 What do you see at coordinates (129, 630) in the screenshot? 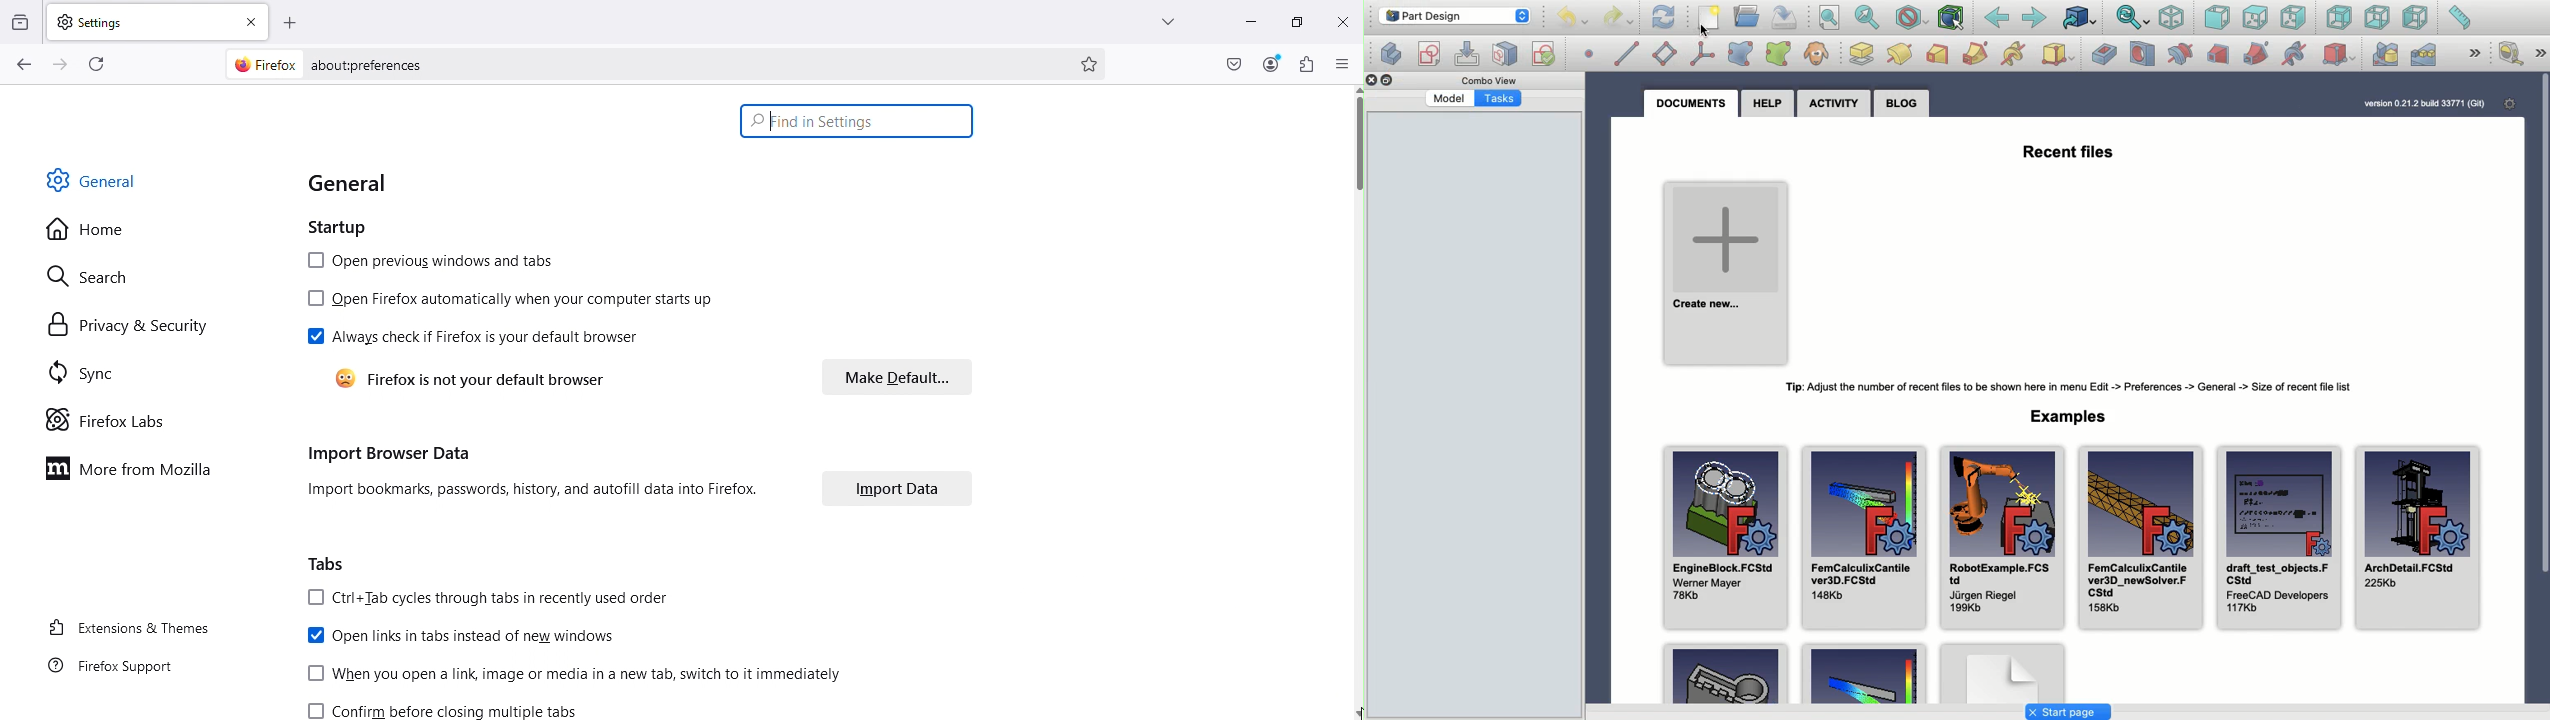
I see `Extensions and themes` at bounding box center [129, 630].